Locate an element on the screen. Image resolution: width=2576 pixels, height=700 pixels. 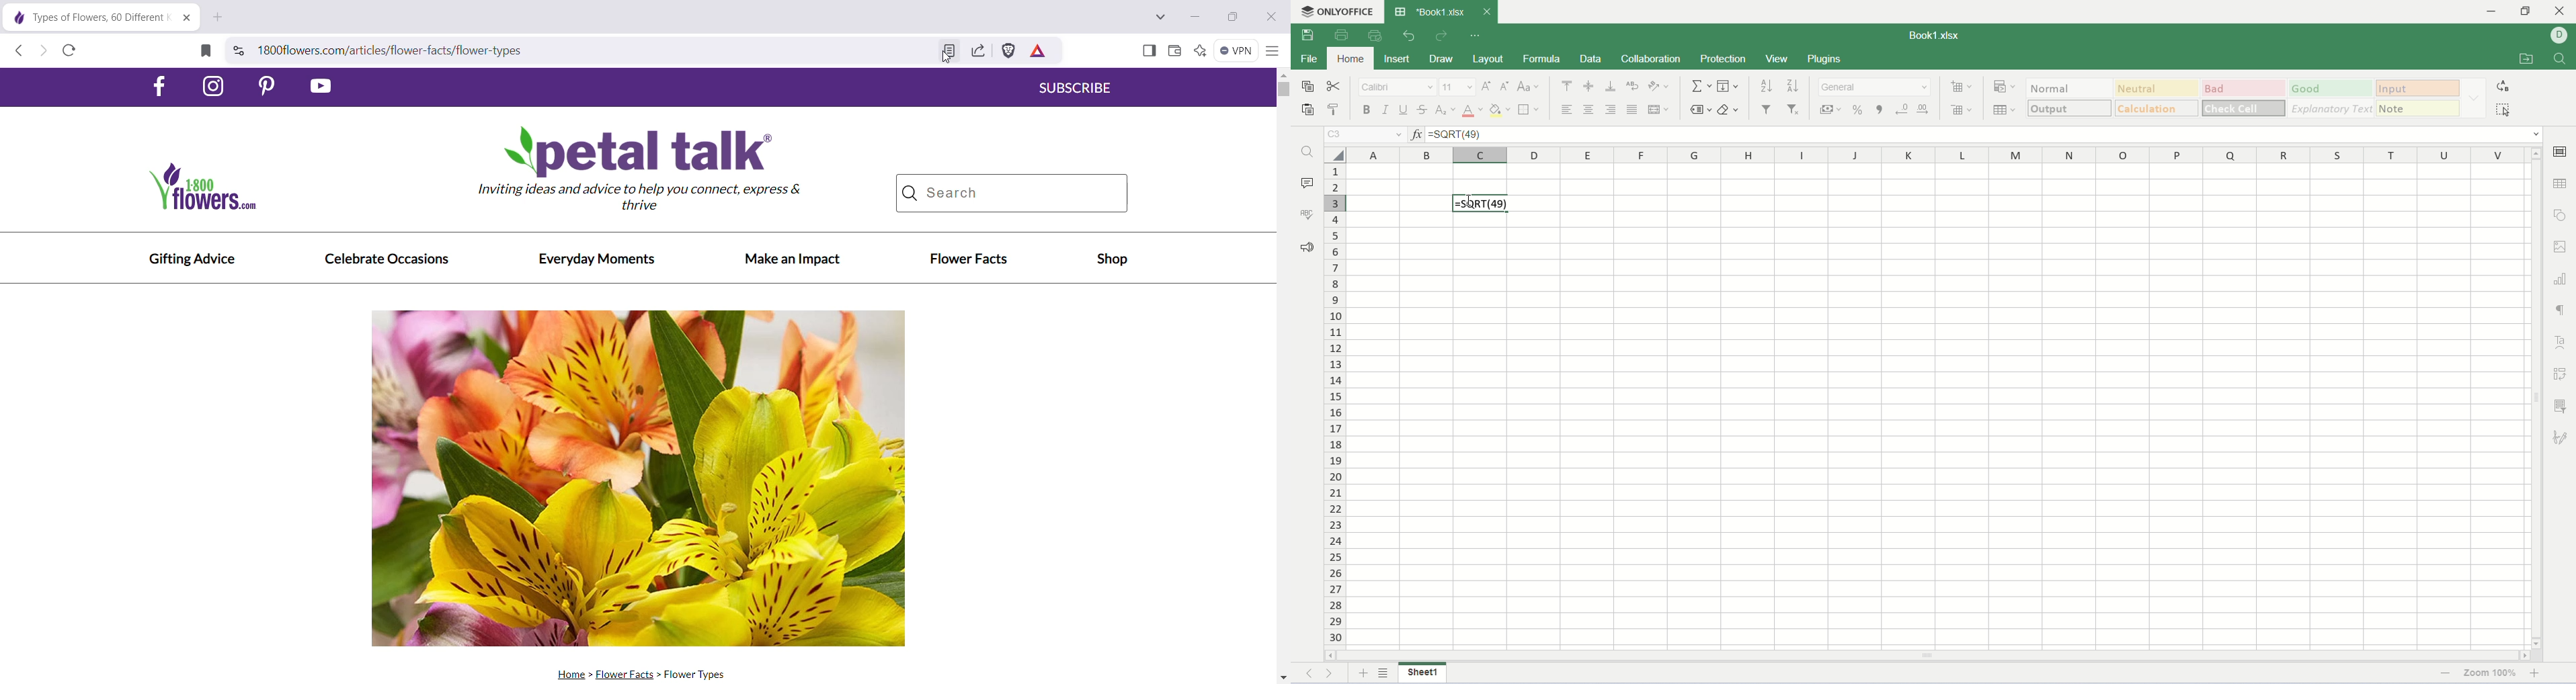
summation is located at coordinates (1701, 86).